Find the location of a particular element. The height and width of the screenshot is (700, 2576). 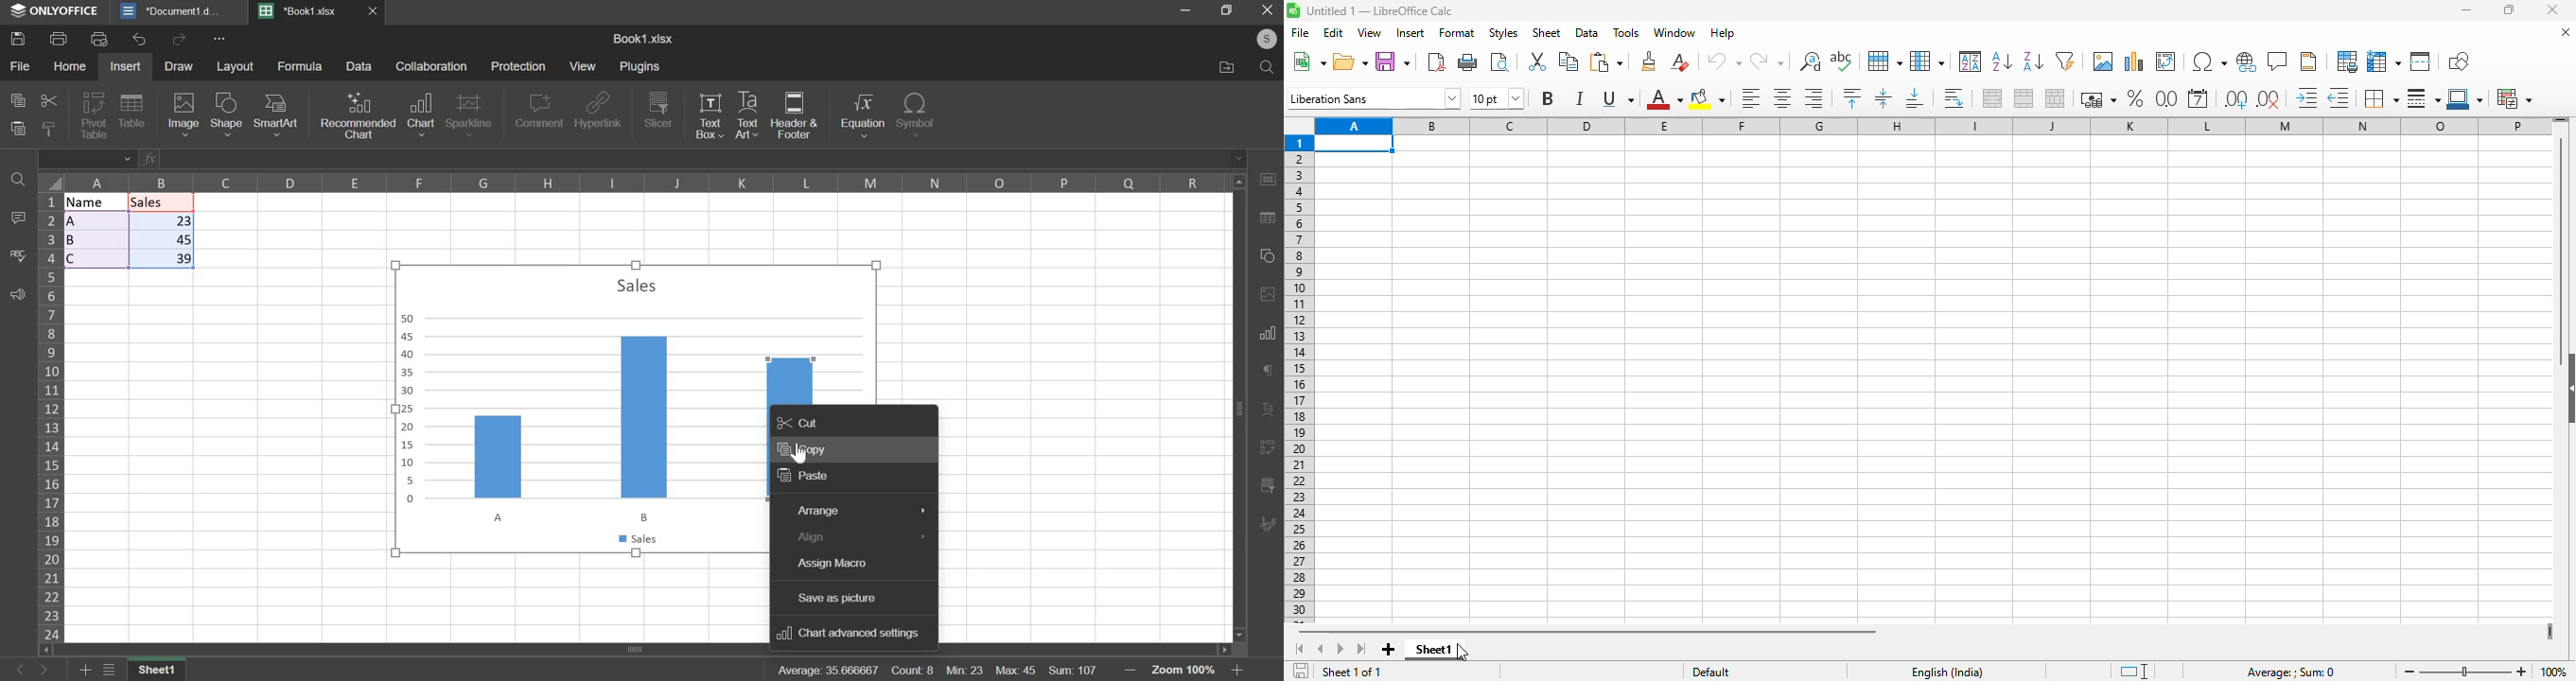

redo is located at coordinates (181, 38).